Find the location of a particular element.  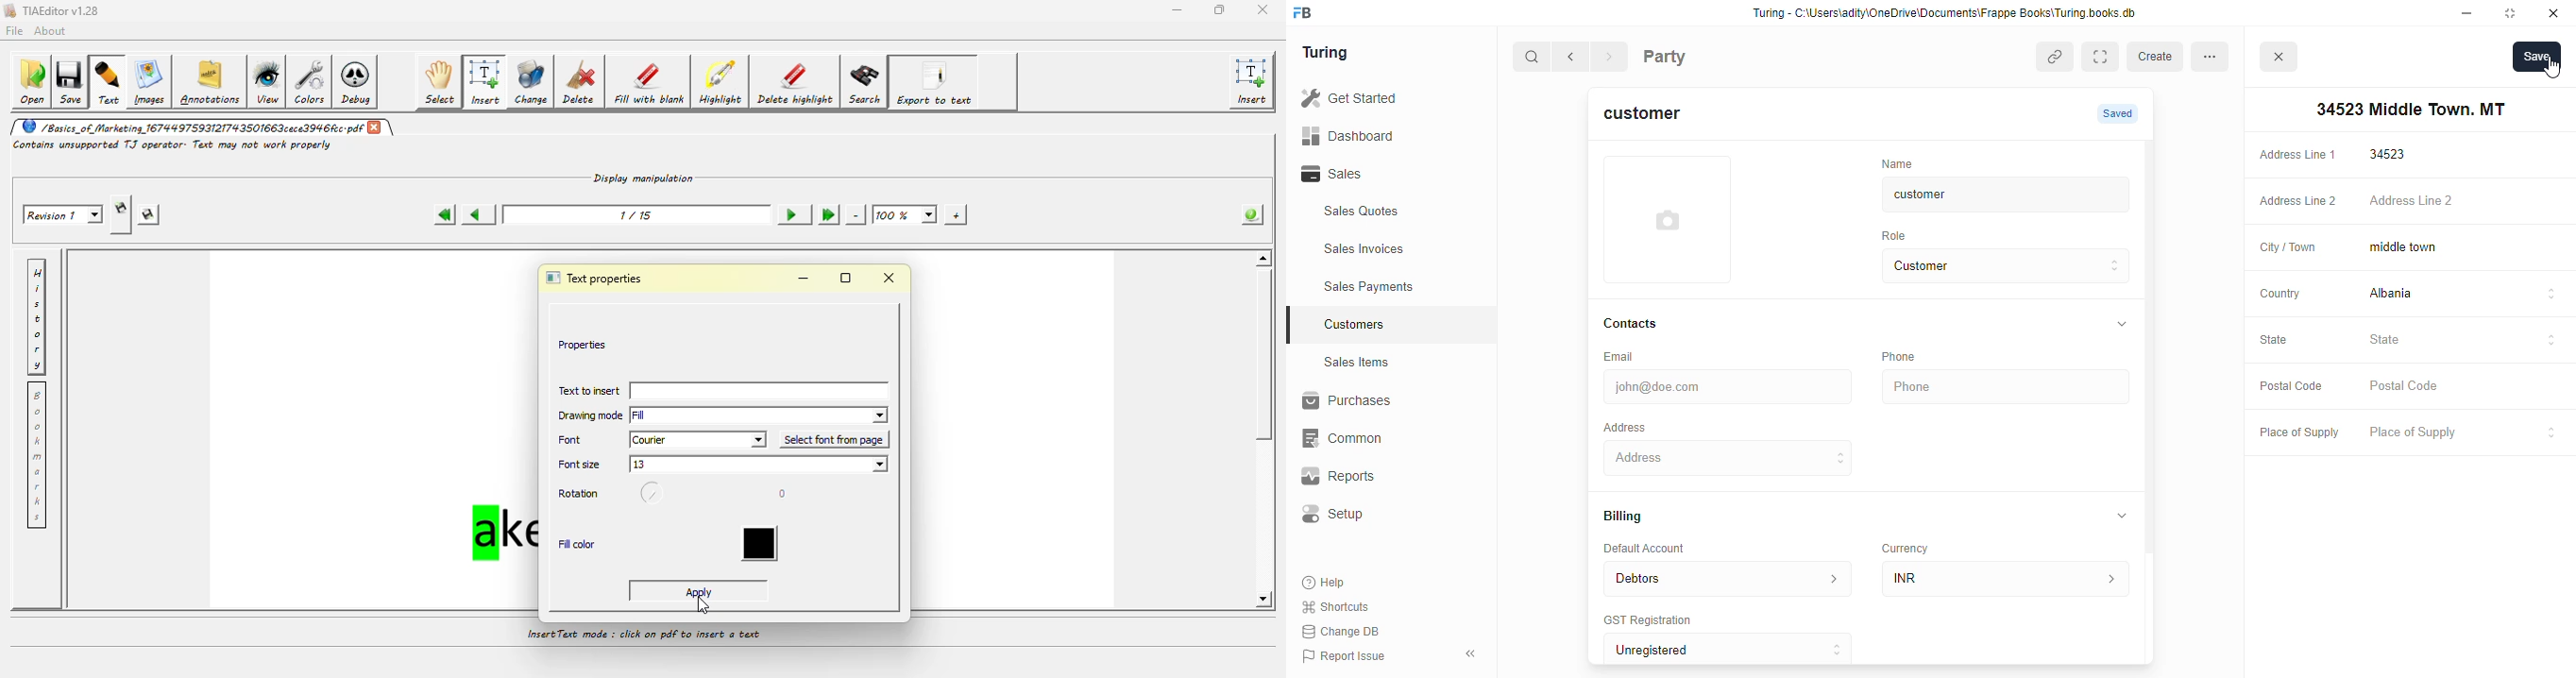

Get Started is located at coordinates (1374, 99).